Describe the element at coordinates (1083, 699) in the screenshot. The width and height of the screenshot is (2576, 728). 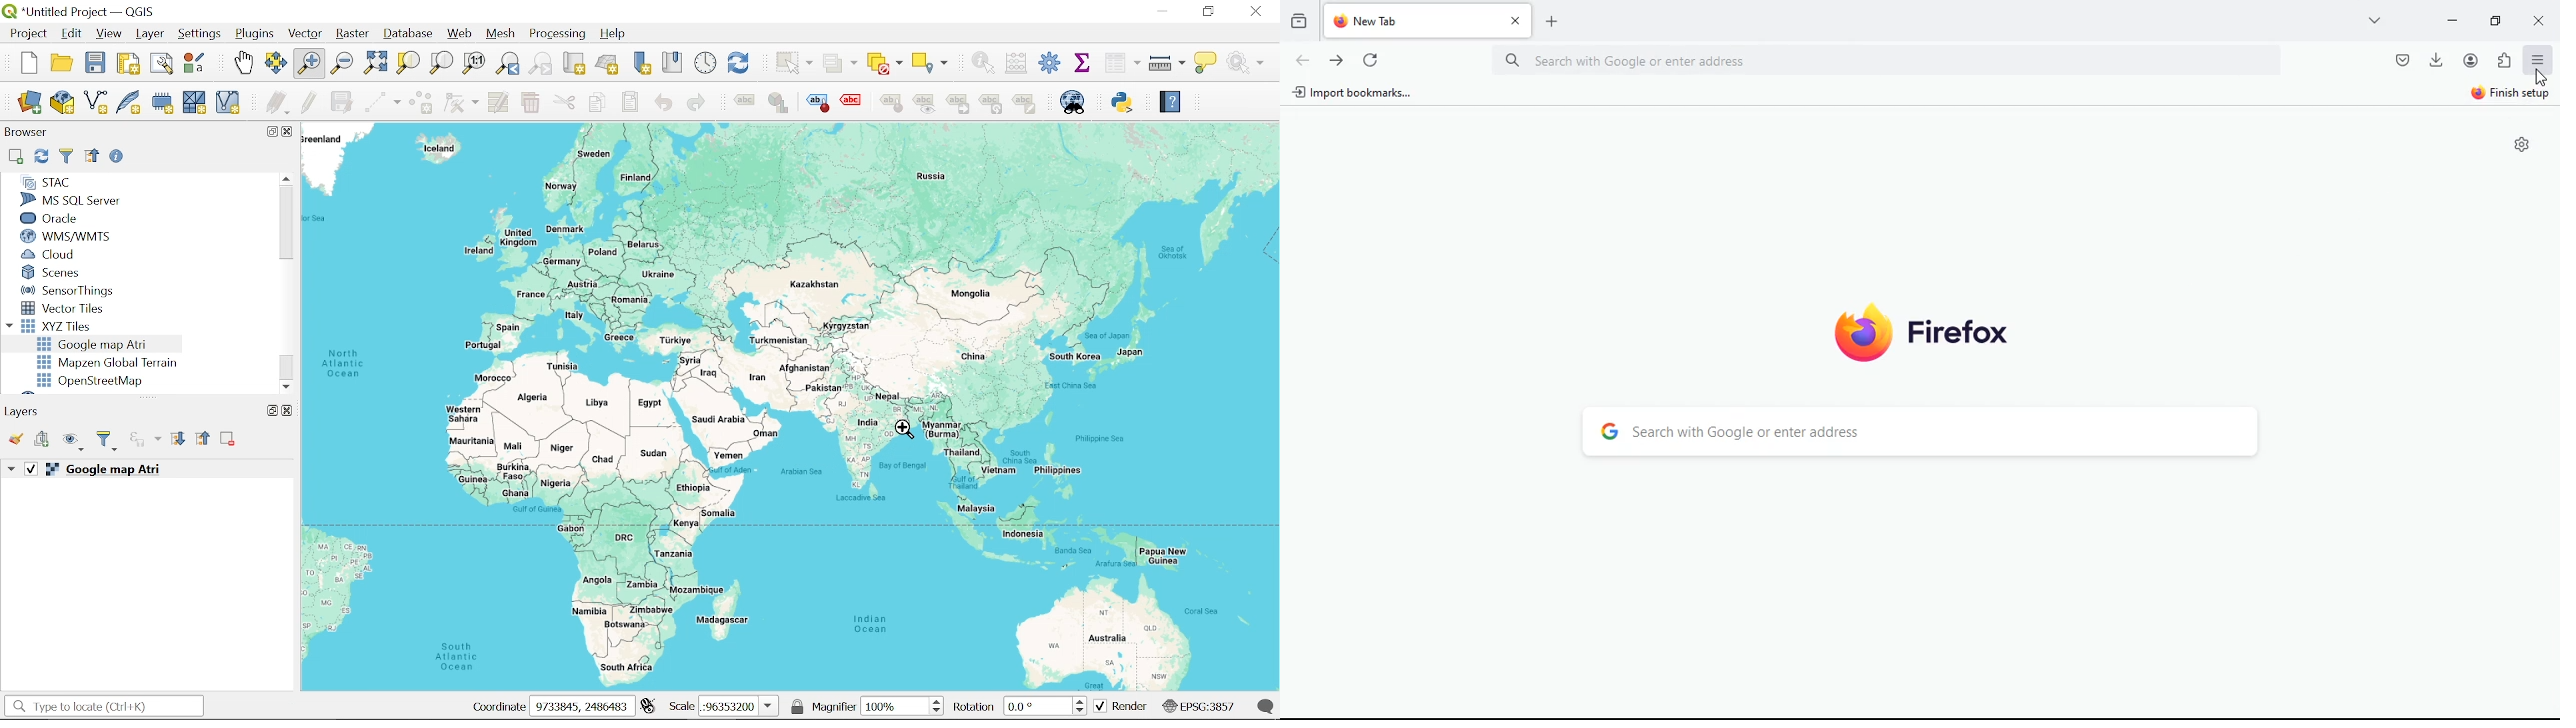
I see `Increase` at that location.